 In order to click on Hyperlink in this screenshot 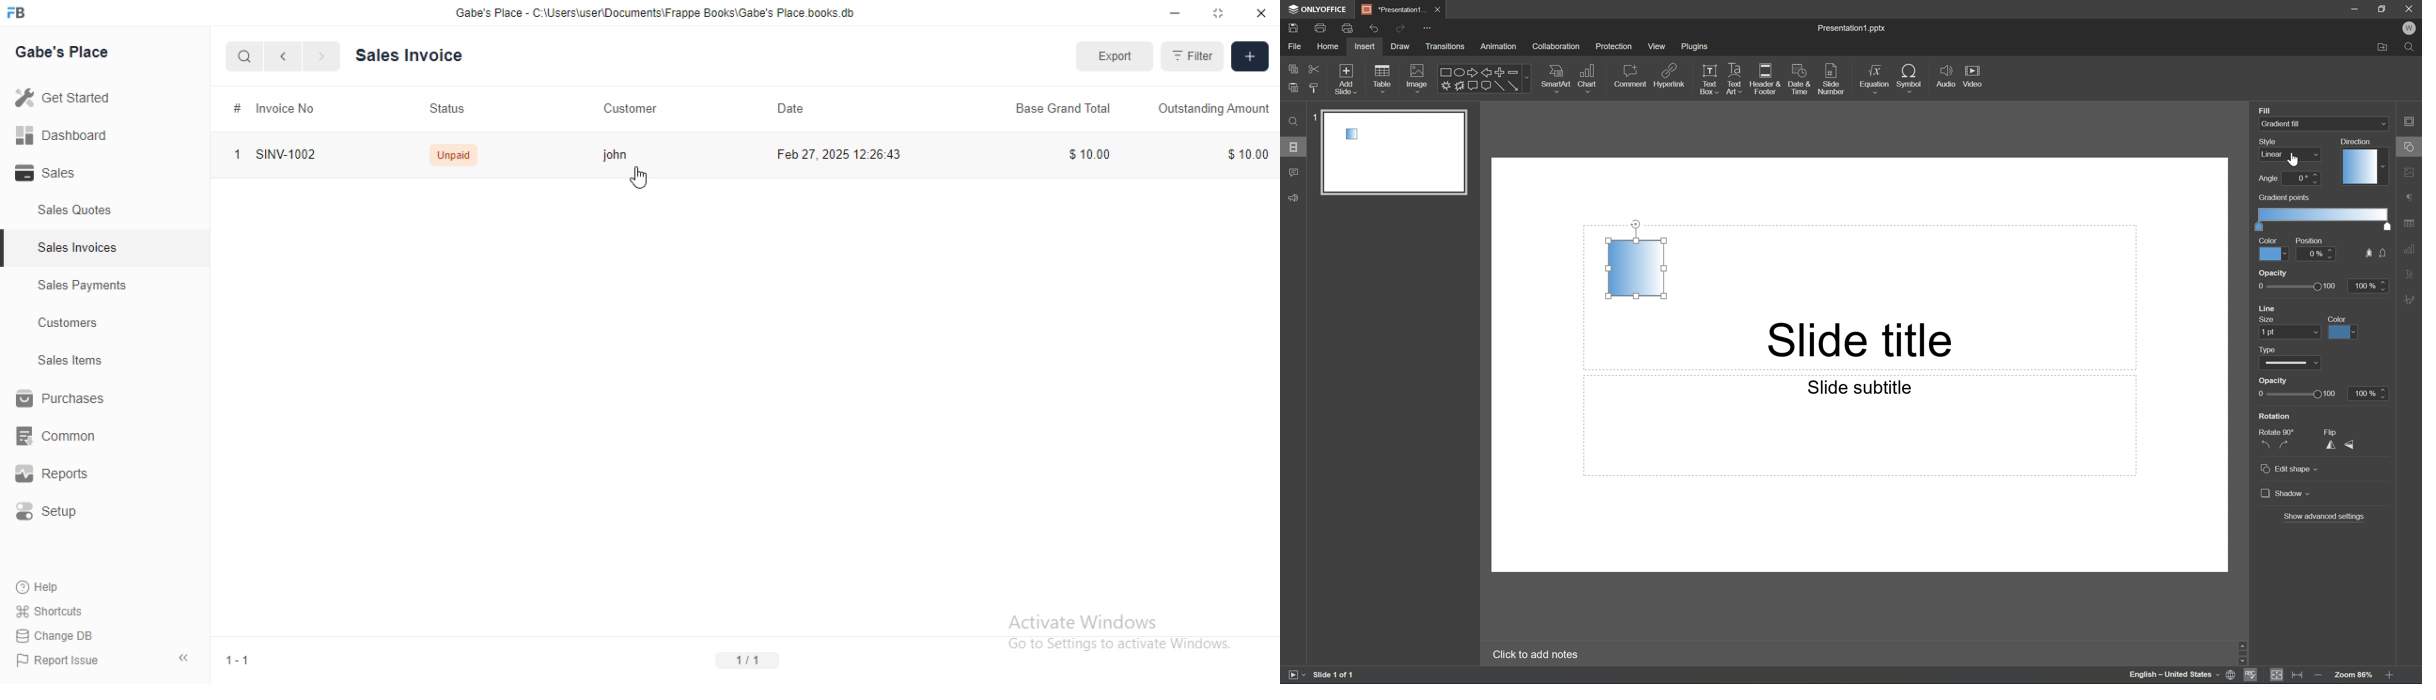, I will do `click(1670, 74)`.